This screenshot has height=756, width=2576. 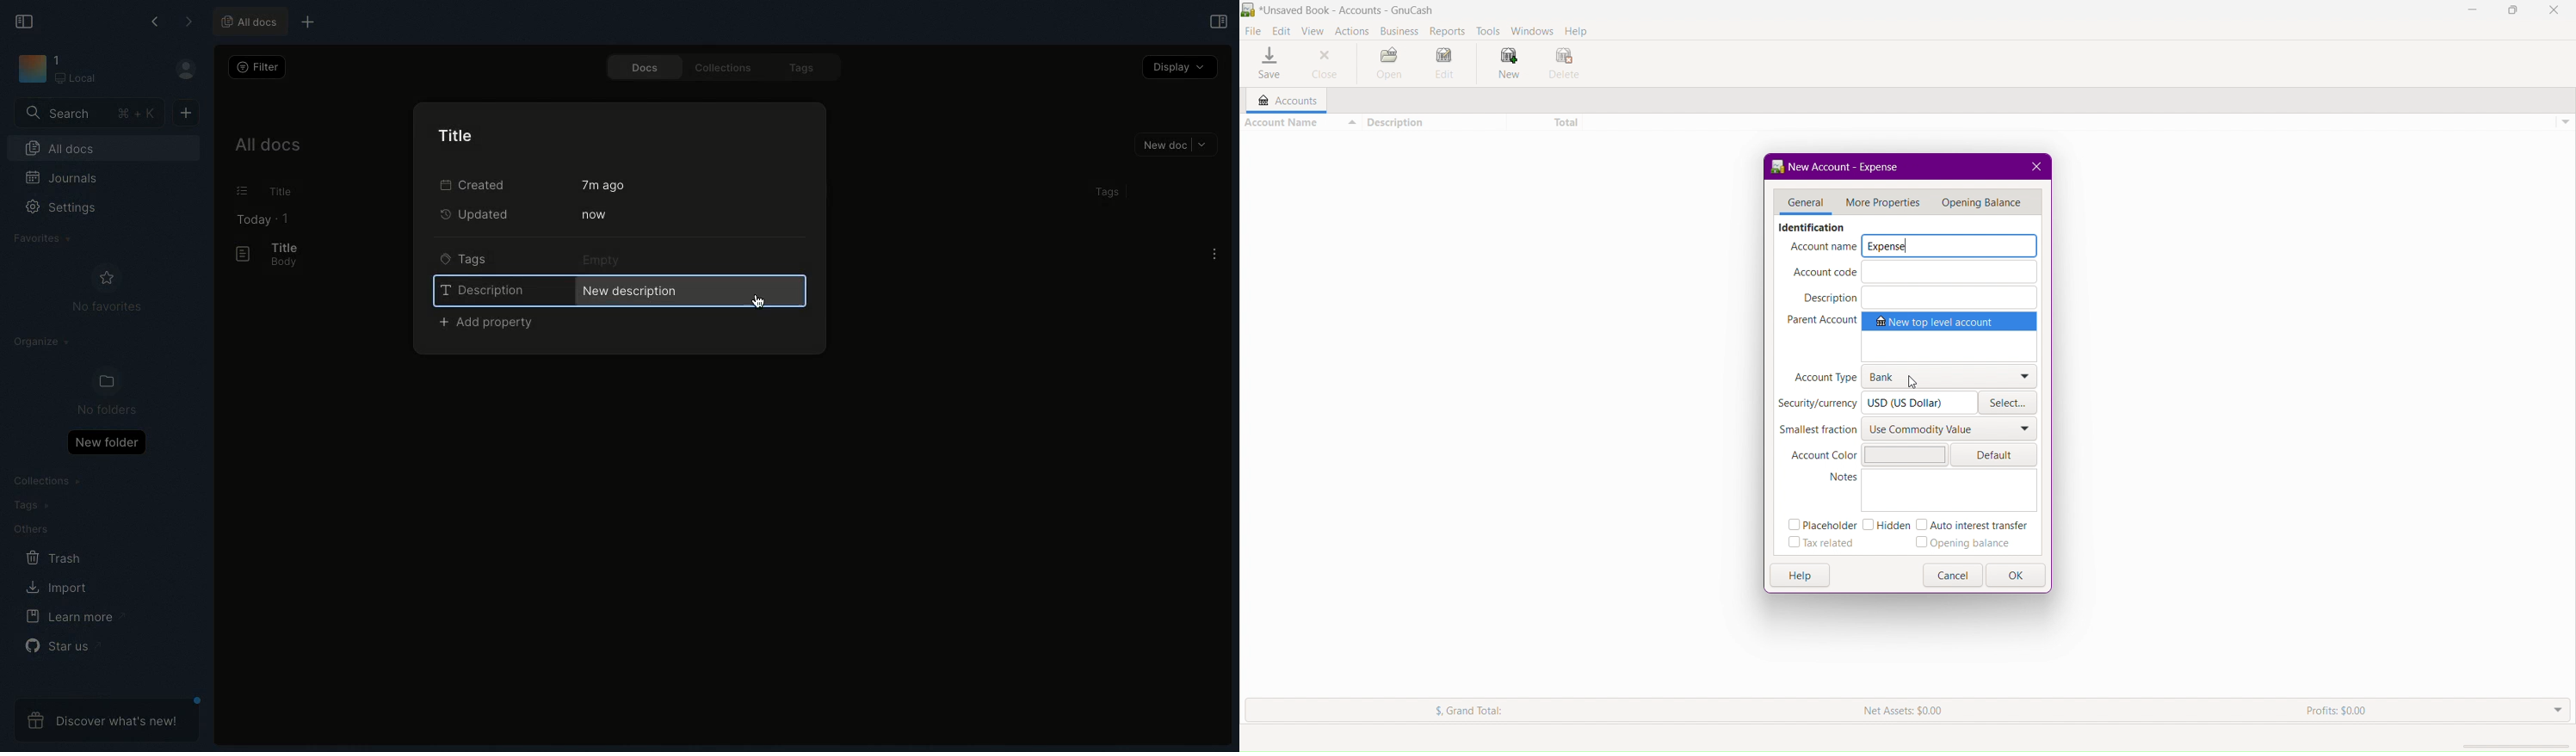 What do you see at coordinates (720, 67) in the screenshot?
I see `Collections` at bounding box center [720, 67].